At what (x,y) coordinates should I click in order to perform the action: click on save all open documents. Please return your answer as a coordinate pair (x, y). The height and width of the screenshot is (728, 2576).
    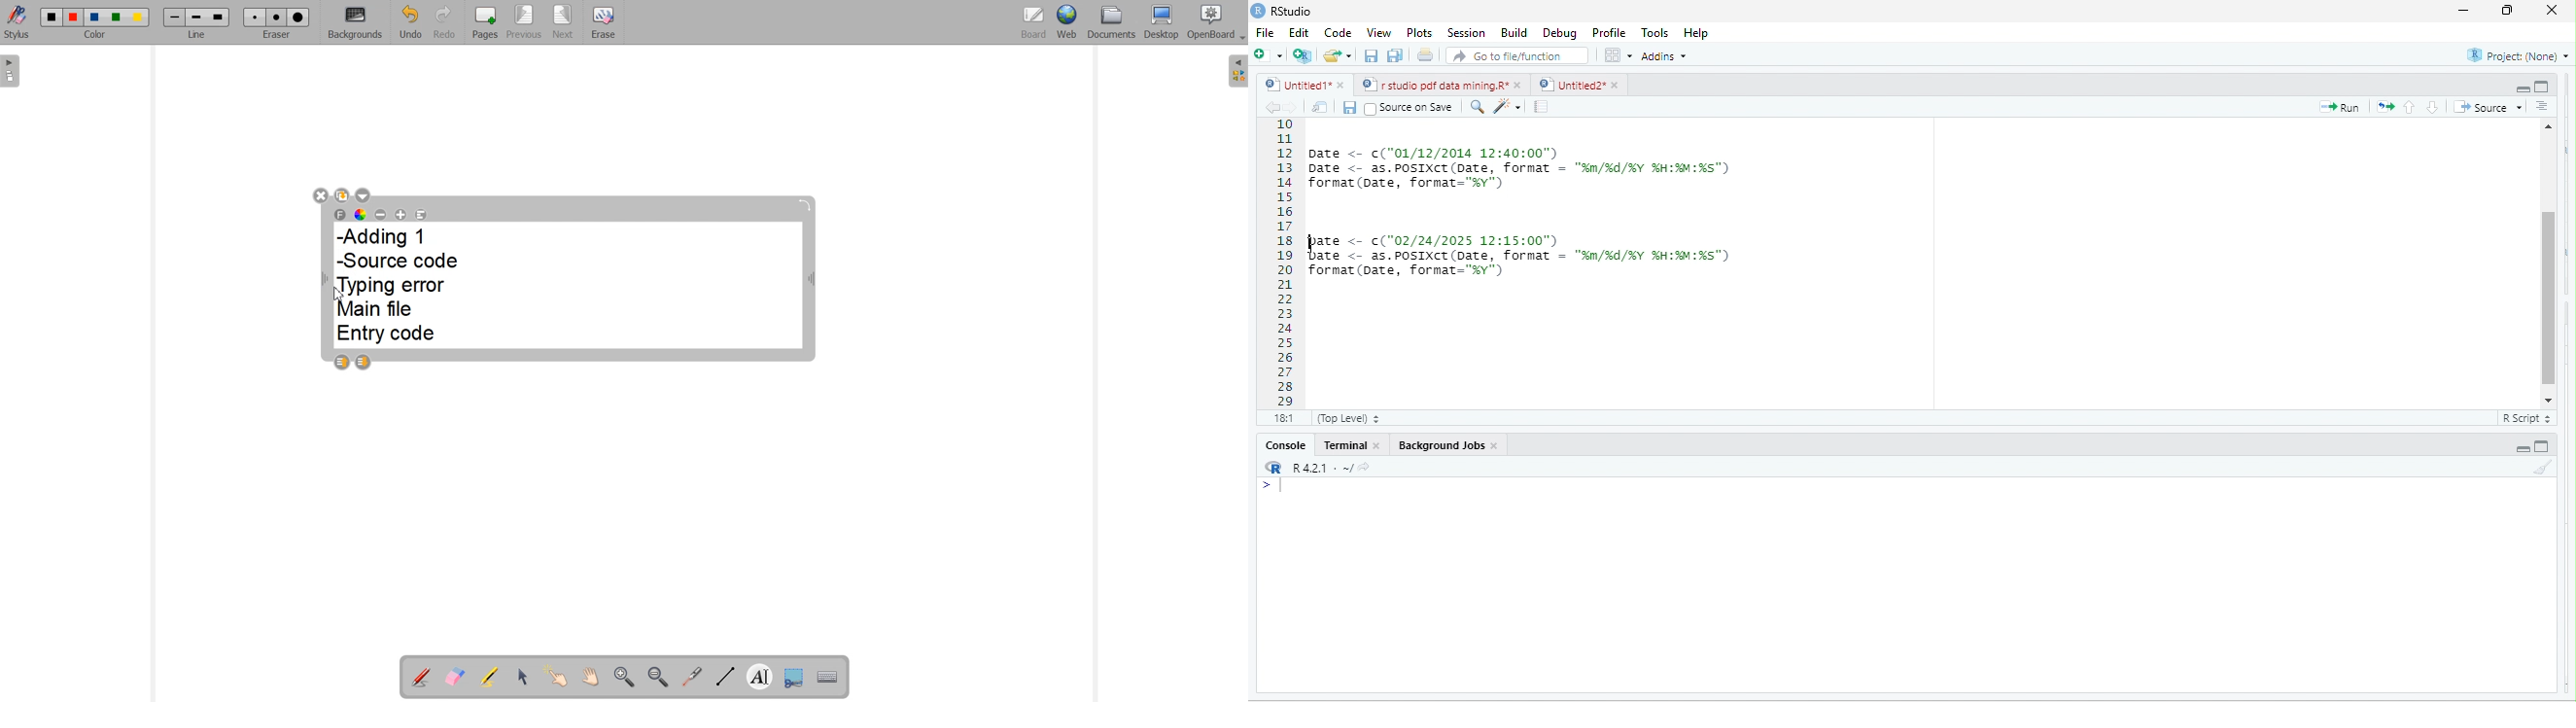
    Looking at the image, I should click on (1394, 55).